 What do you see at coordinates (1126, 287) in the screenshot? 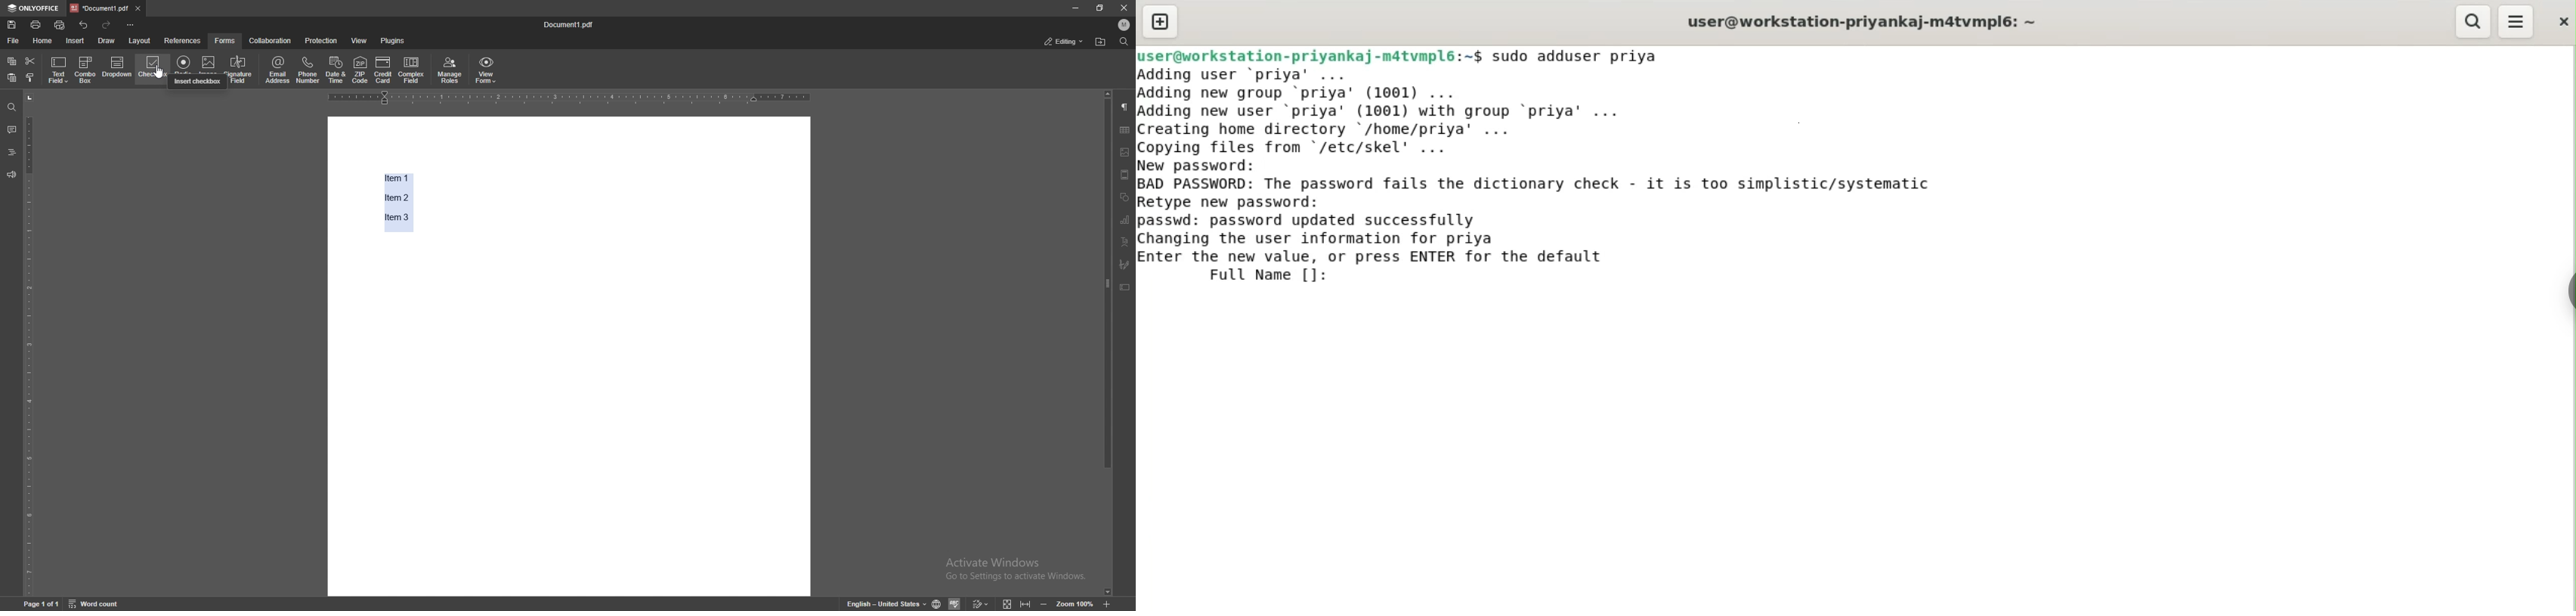
I see `text box` at bounding box center [1126, 287].